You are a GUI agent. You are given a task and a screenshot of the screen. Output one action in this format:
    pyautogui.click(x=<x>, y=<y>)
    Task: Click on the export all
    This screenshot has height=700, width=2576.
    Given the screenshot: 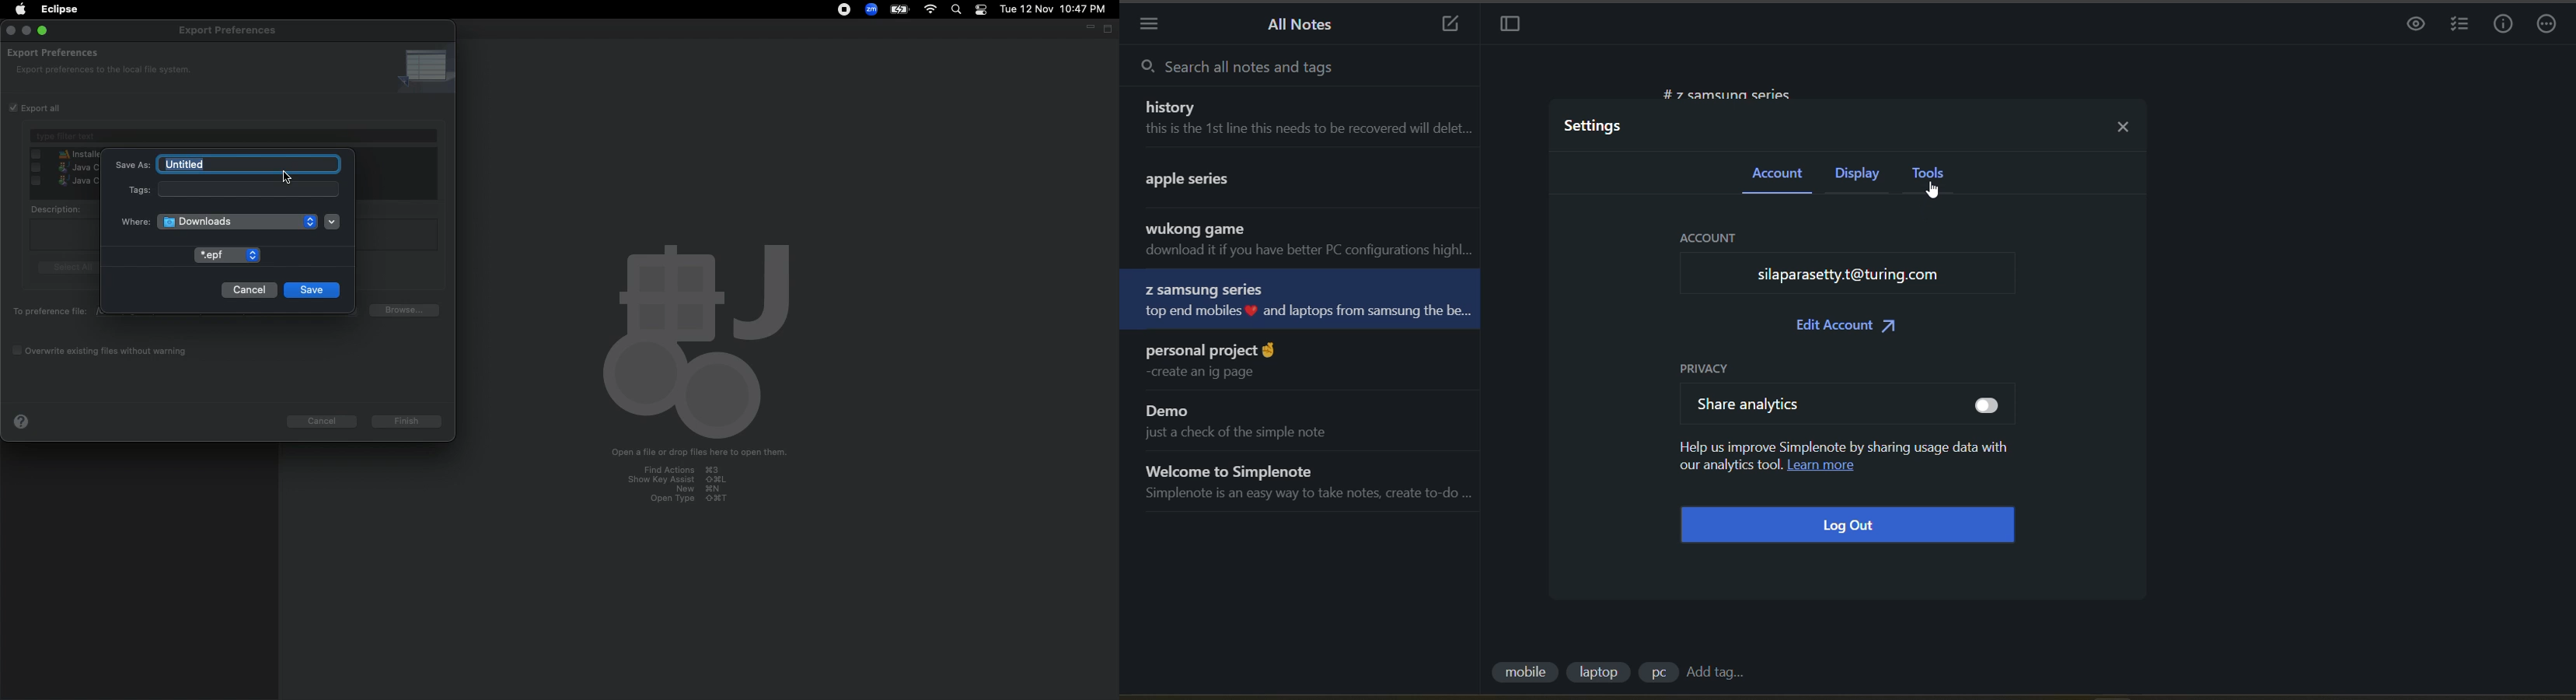 What is the action you would take?
    pyautogui.click(x=48, y=109)
    